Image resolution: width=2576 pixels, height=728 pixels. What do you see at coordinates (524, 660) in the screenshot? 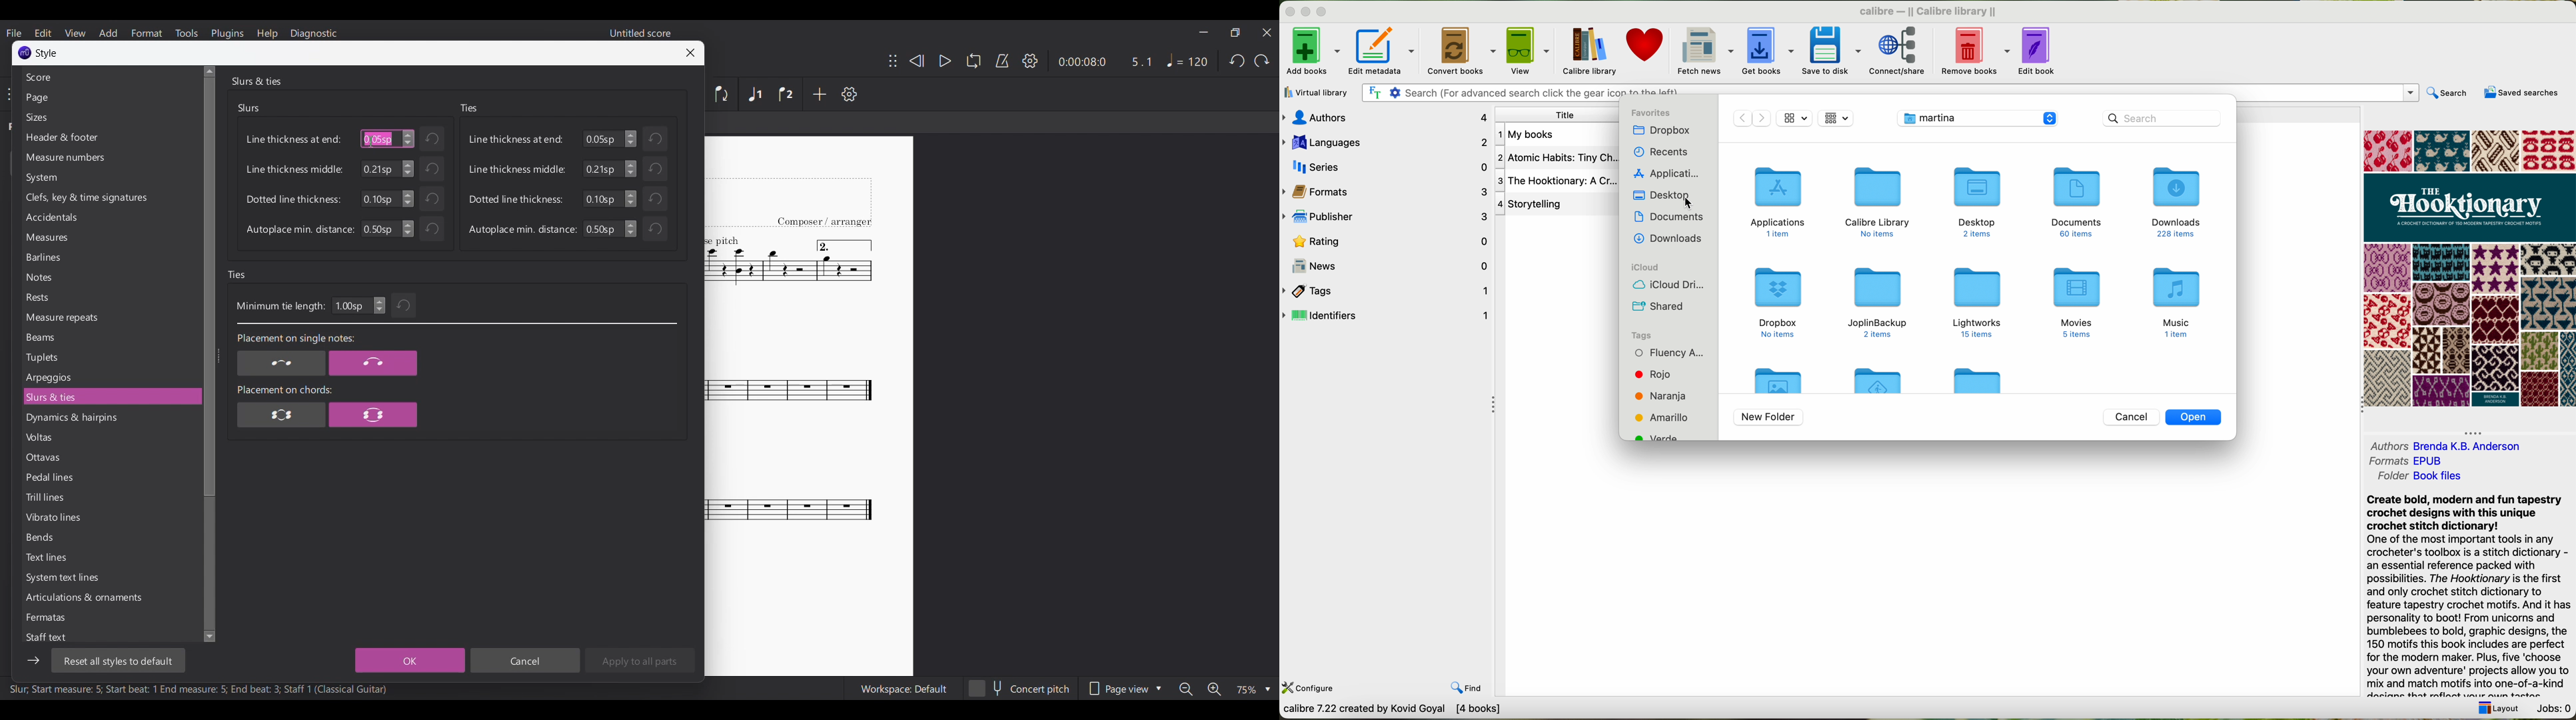
I see `Cancel` at bounding box center [524, 660].